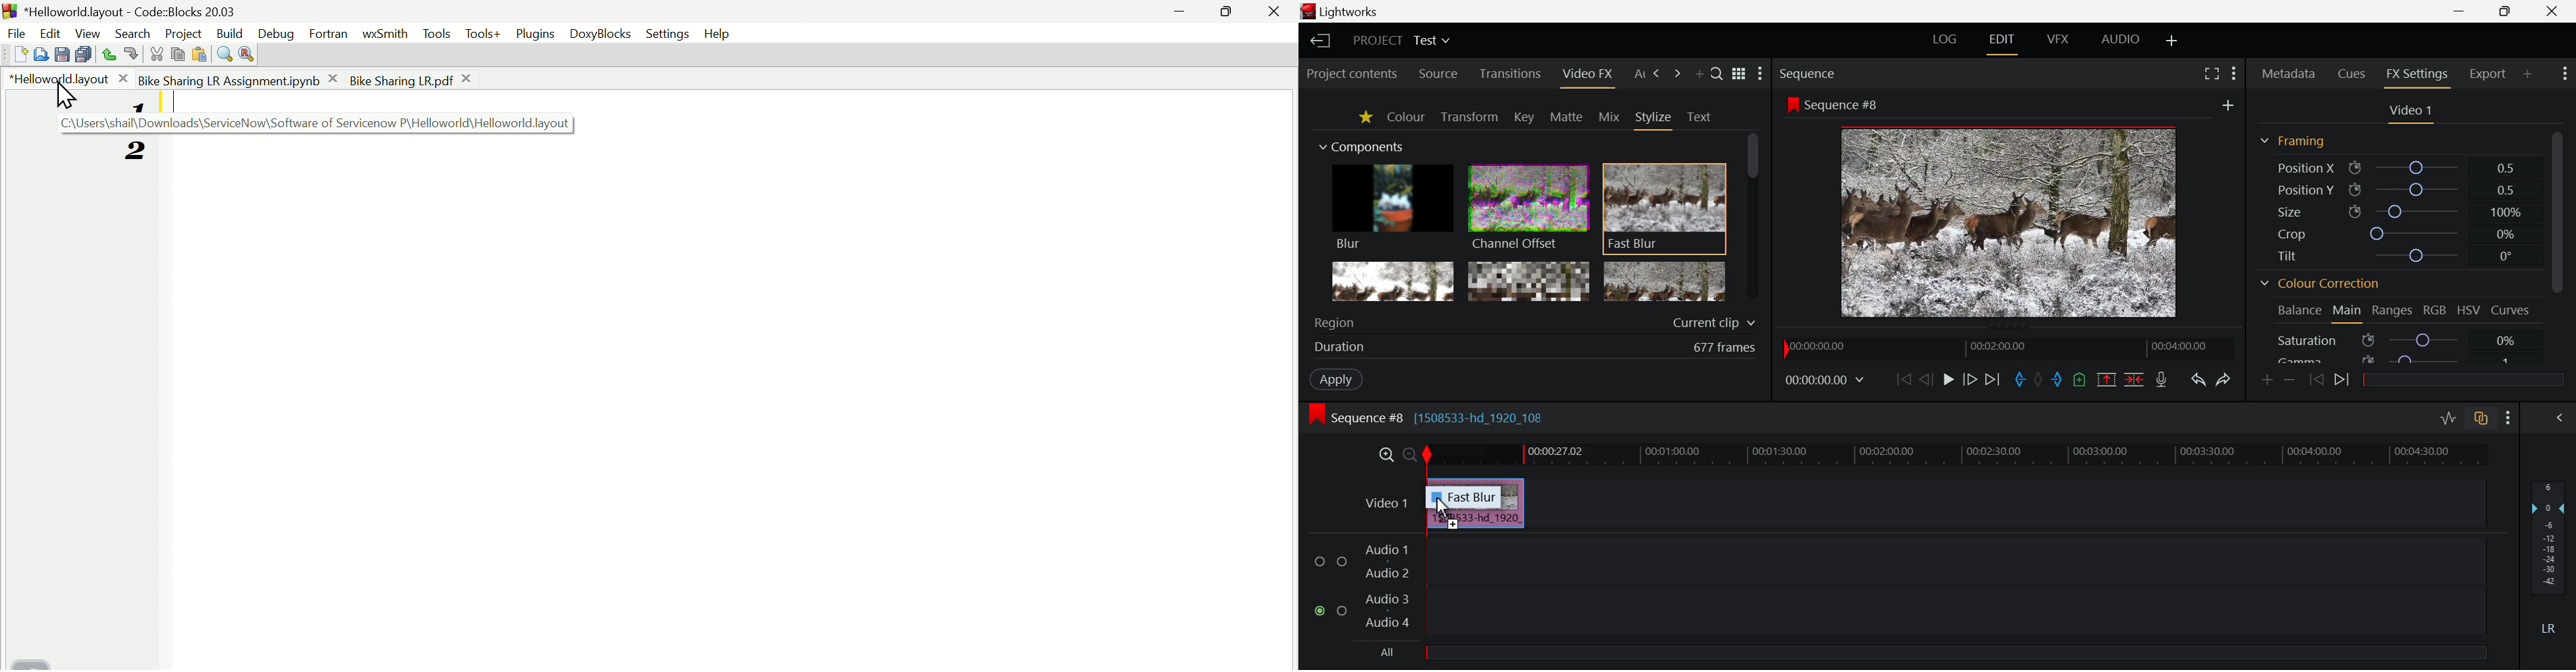 This screenshot has width=2576, height=672. Describe the element at coordinates (2401, 189) in the screenshot. I see `Position Y` at that location.